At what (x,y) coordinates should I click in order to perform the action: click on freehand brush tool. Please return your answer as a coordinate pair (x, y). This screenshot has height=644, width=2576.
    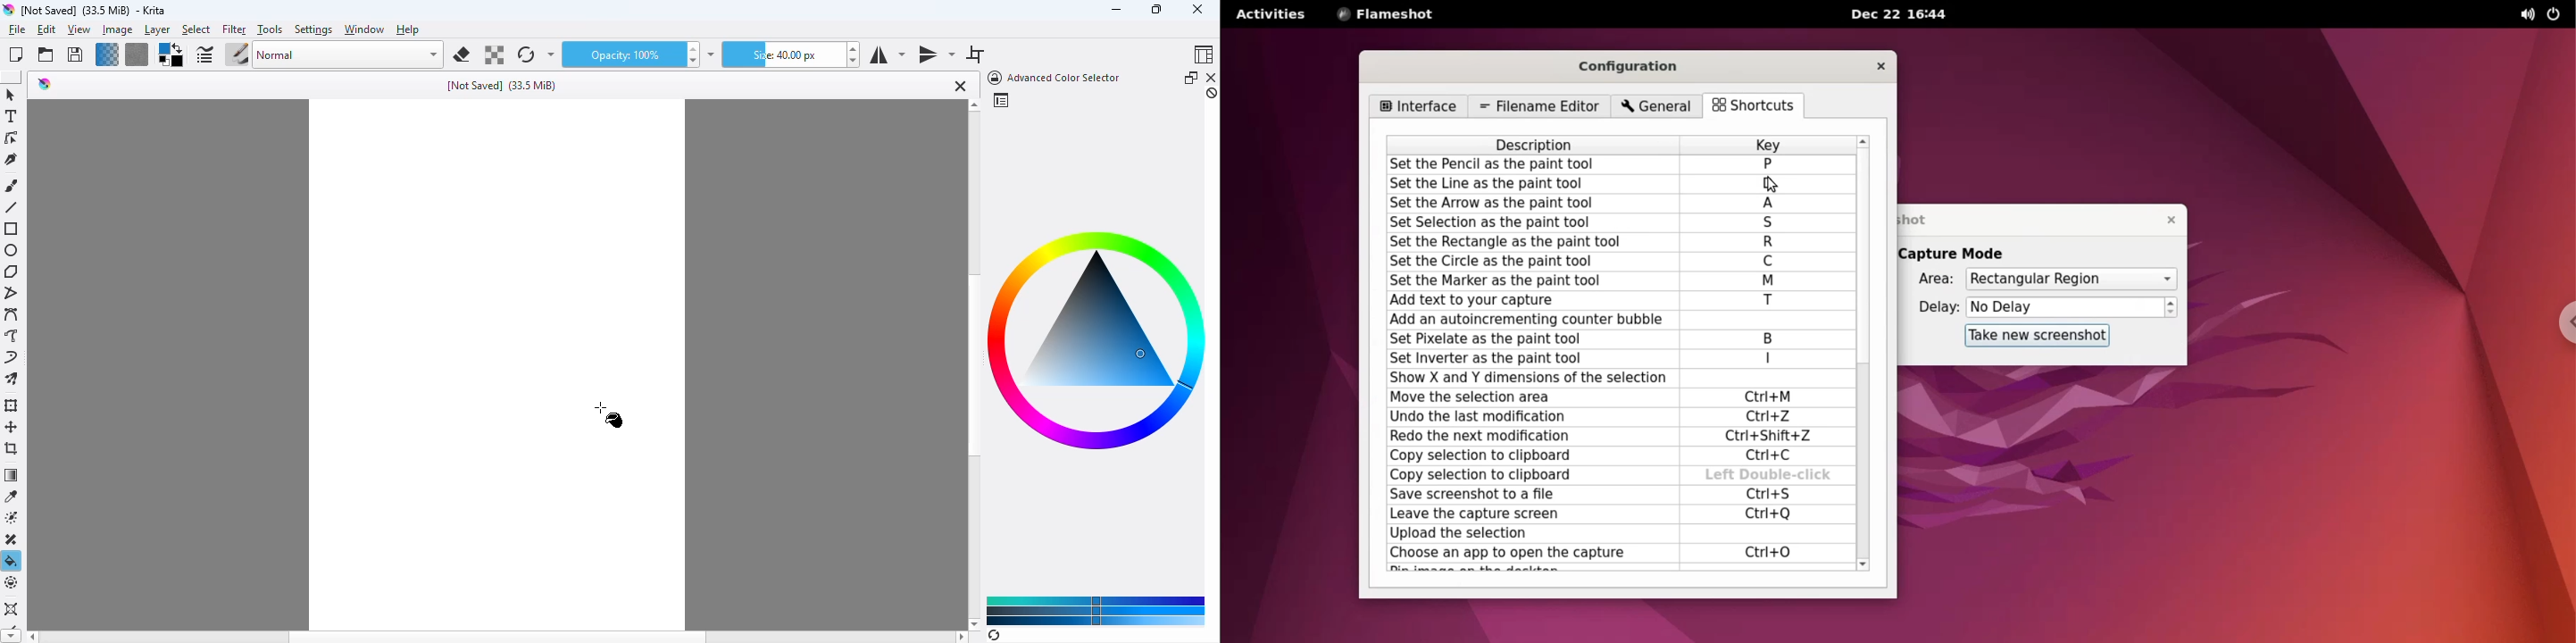
    Looking at the image, I should click on (13, 186).